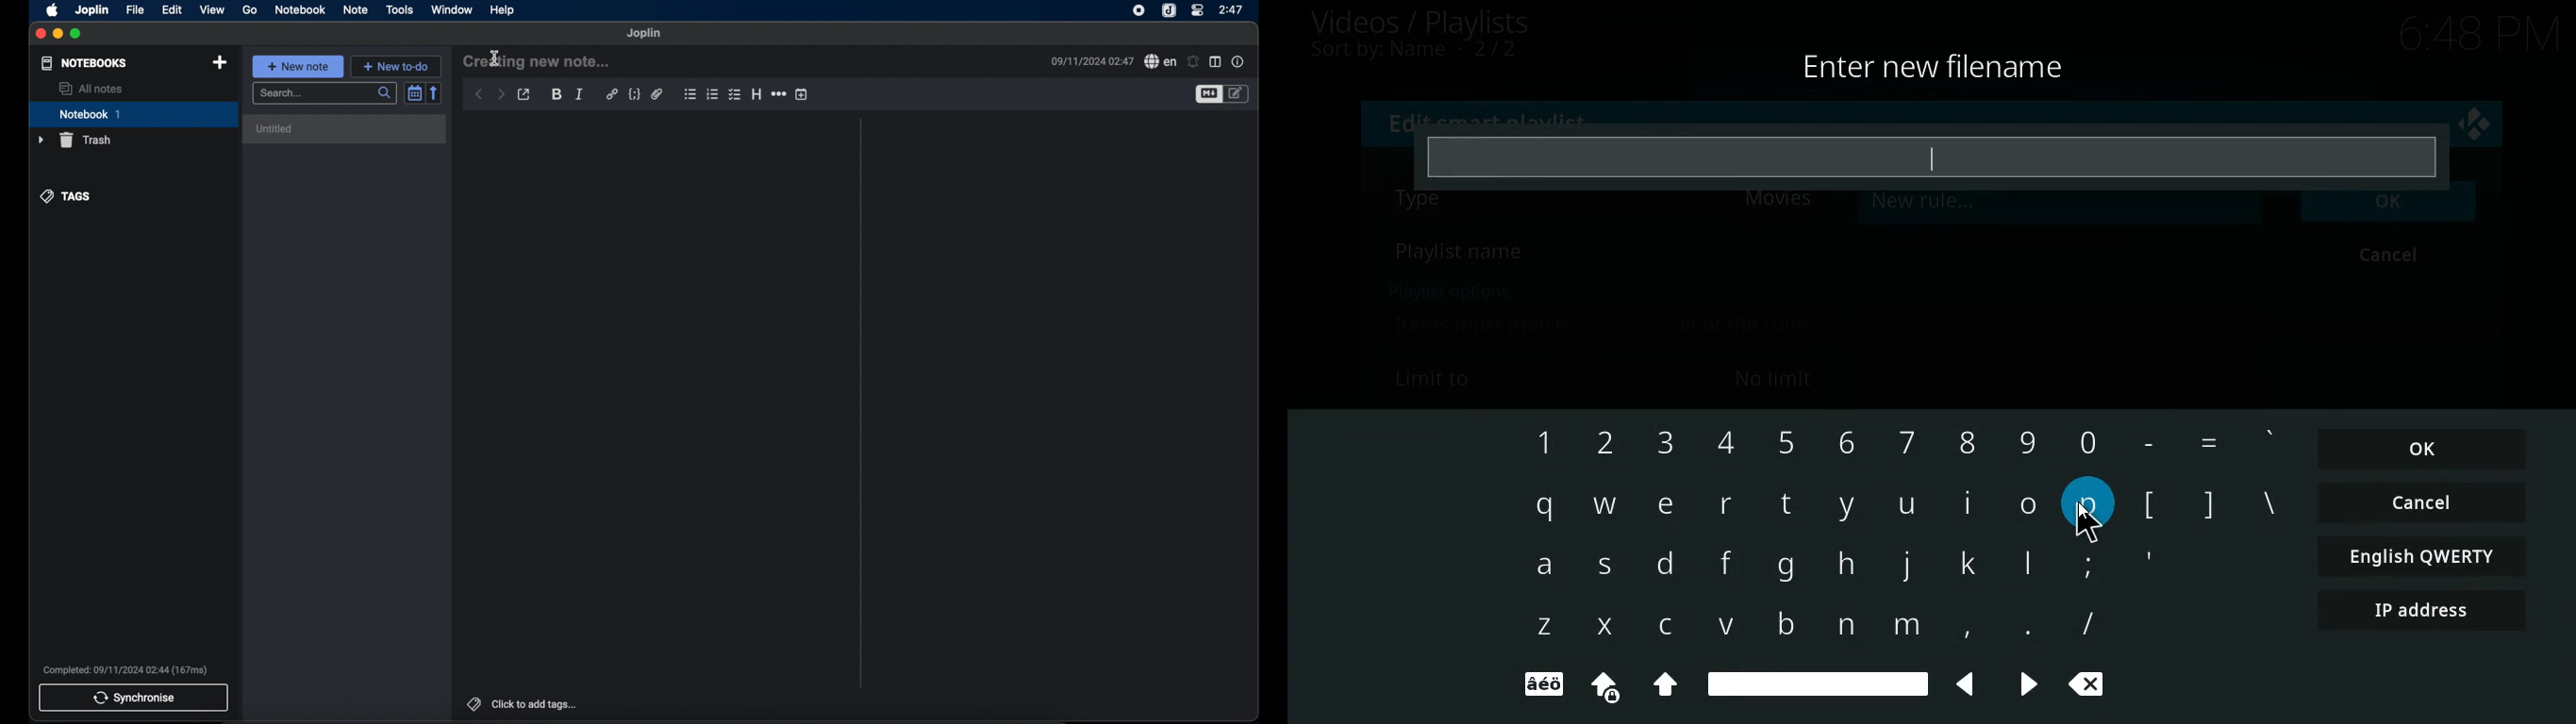 The image size is (2576, 728). What do you see at coordinates (1818, 682) in the screenshot?
I see `space  bar` at bounding box center [1818, 682].